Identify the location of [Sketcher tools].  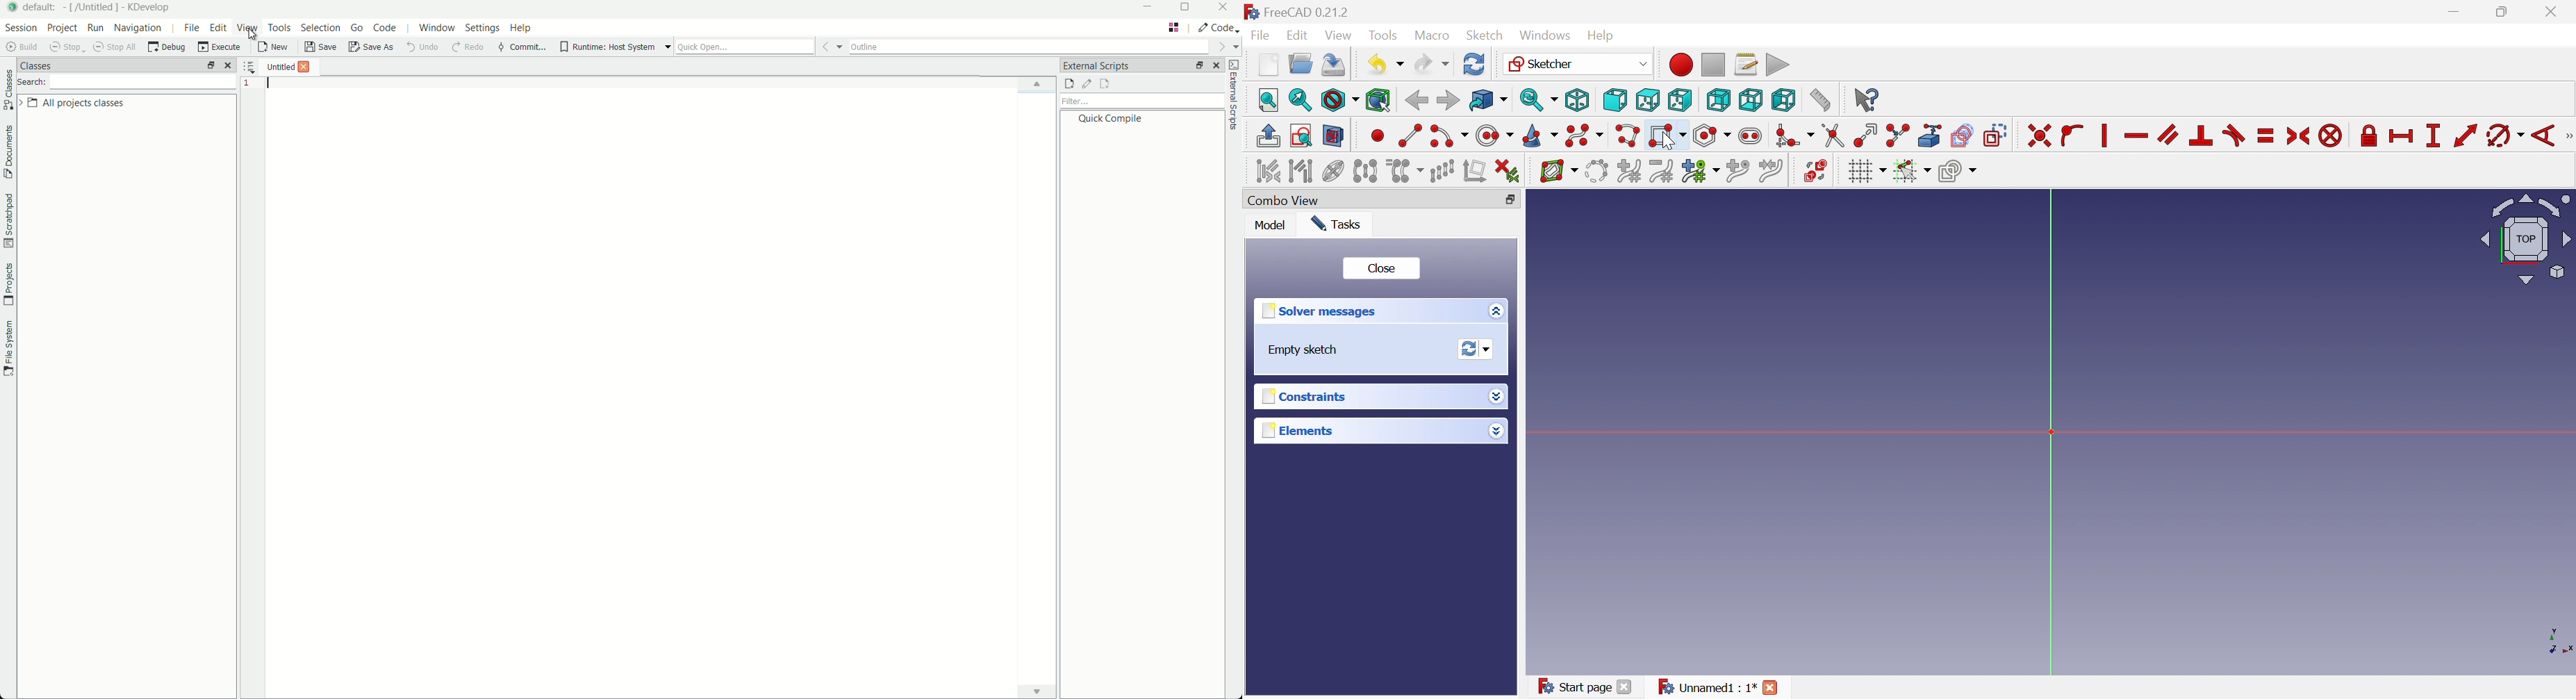
(2568, 138).